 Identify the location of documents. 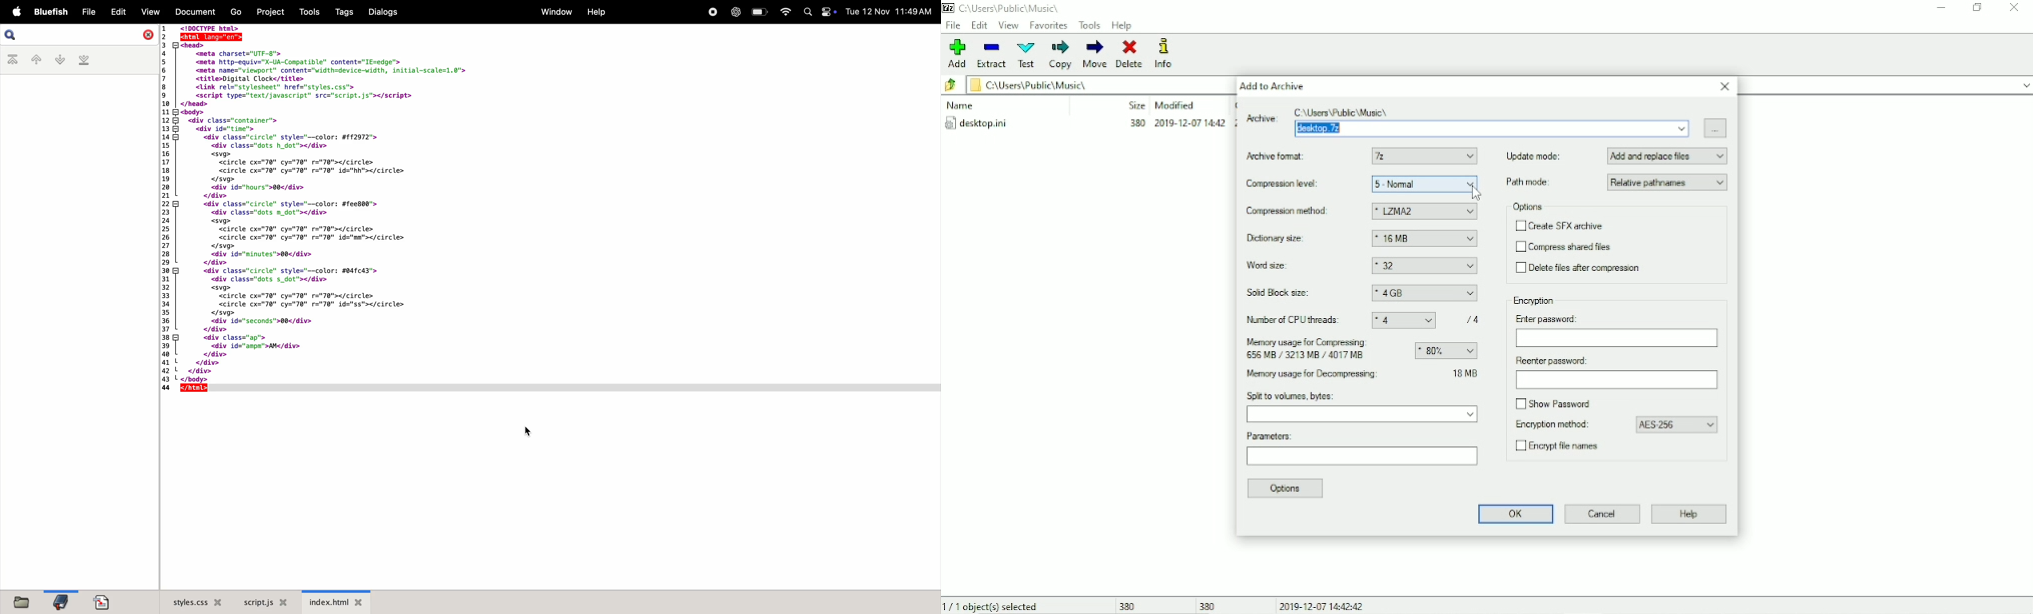
(193, 12).